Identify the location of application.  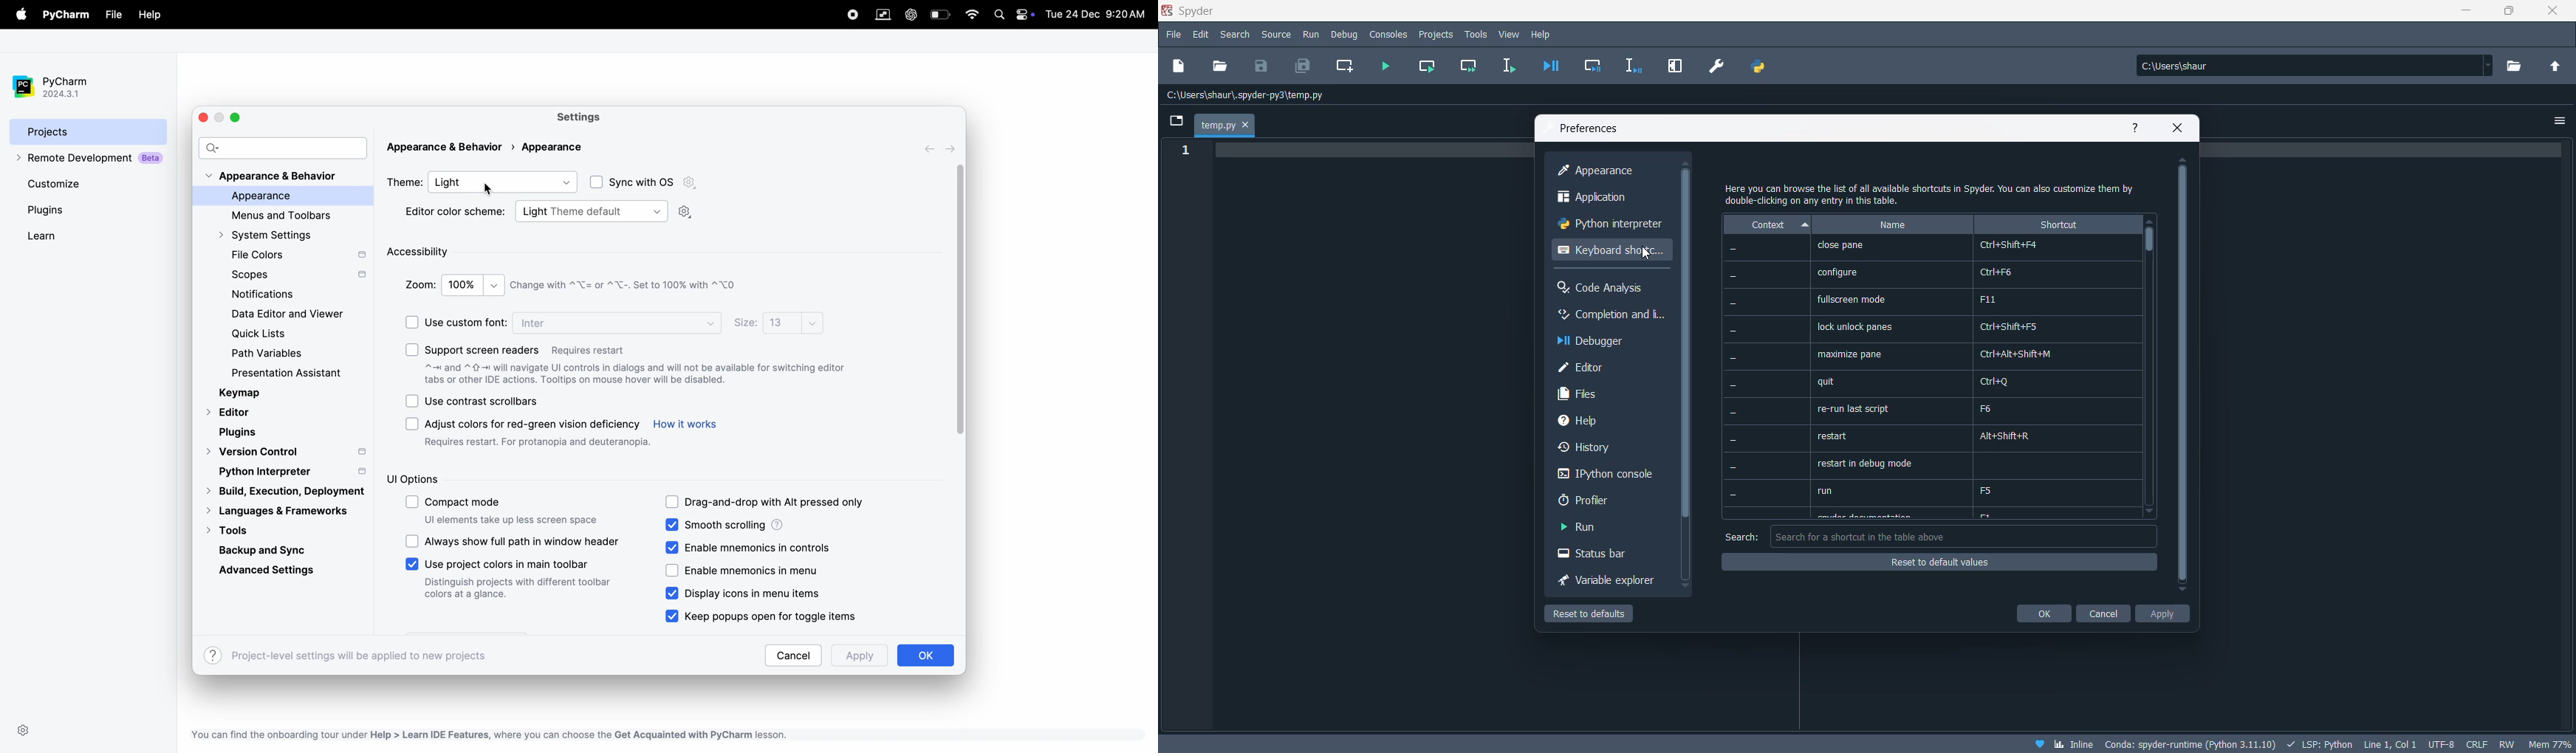
(1608, 199).